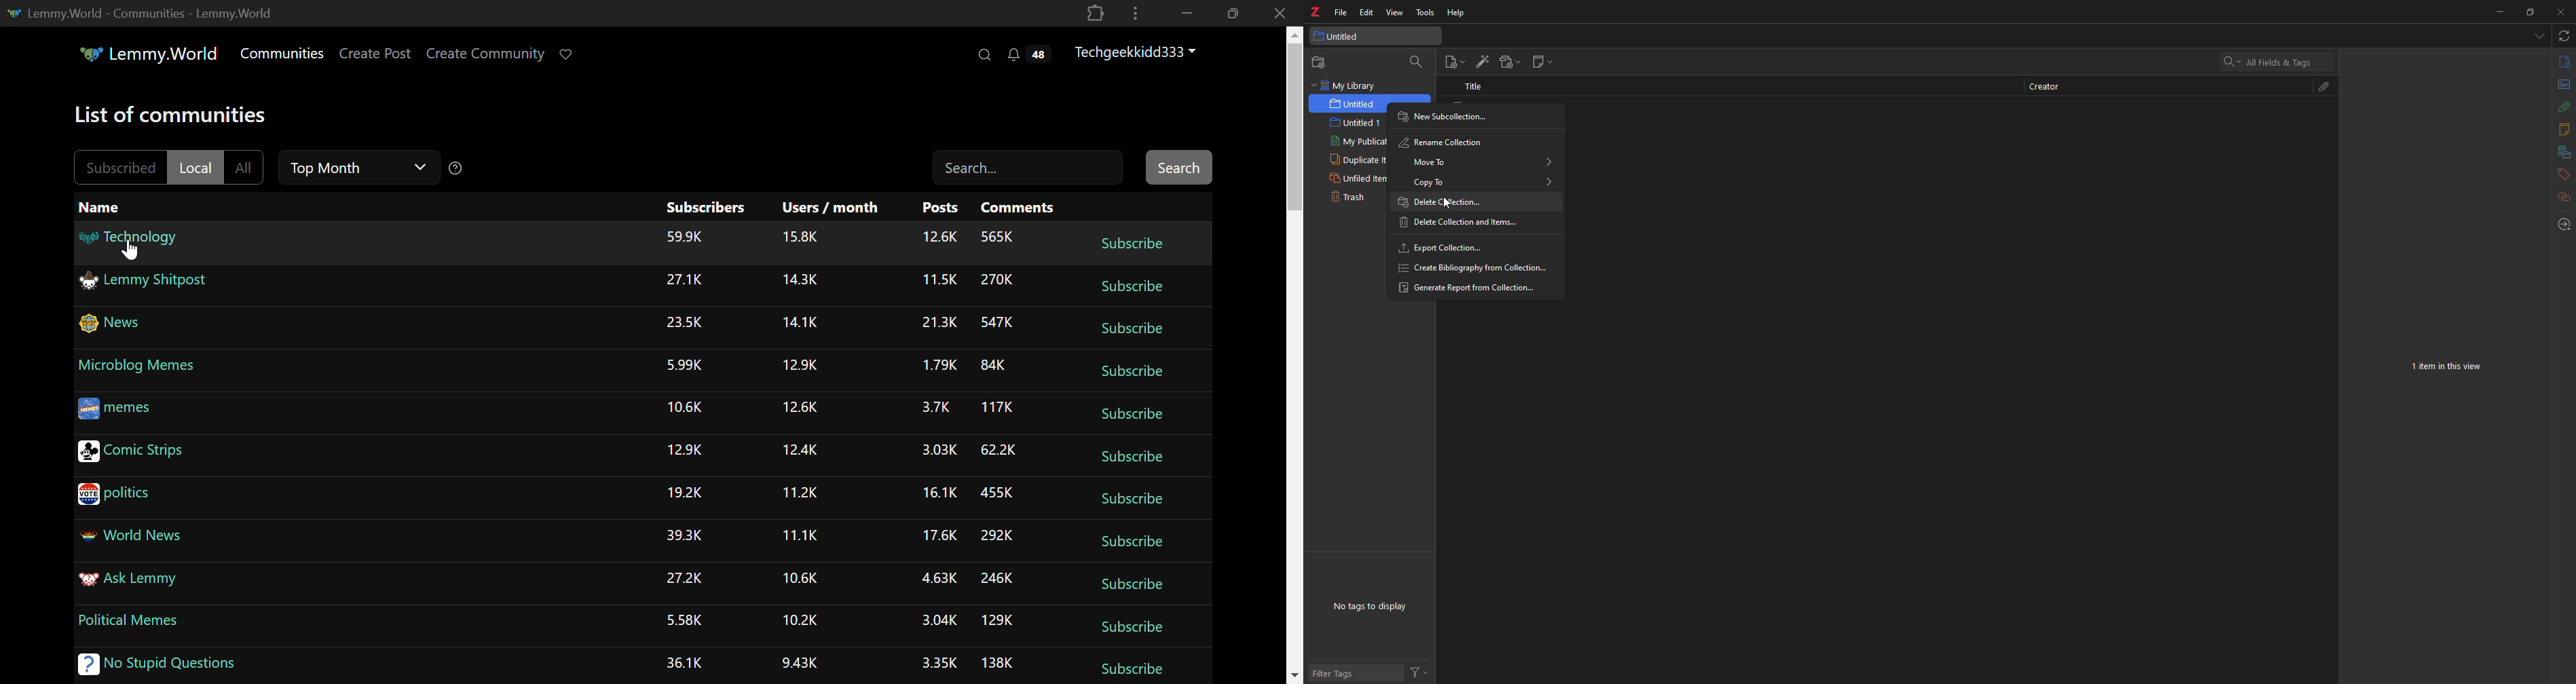  I want to click on my library, so click(1346, 86).